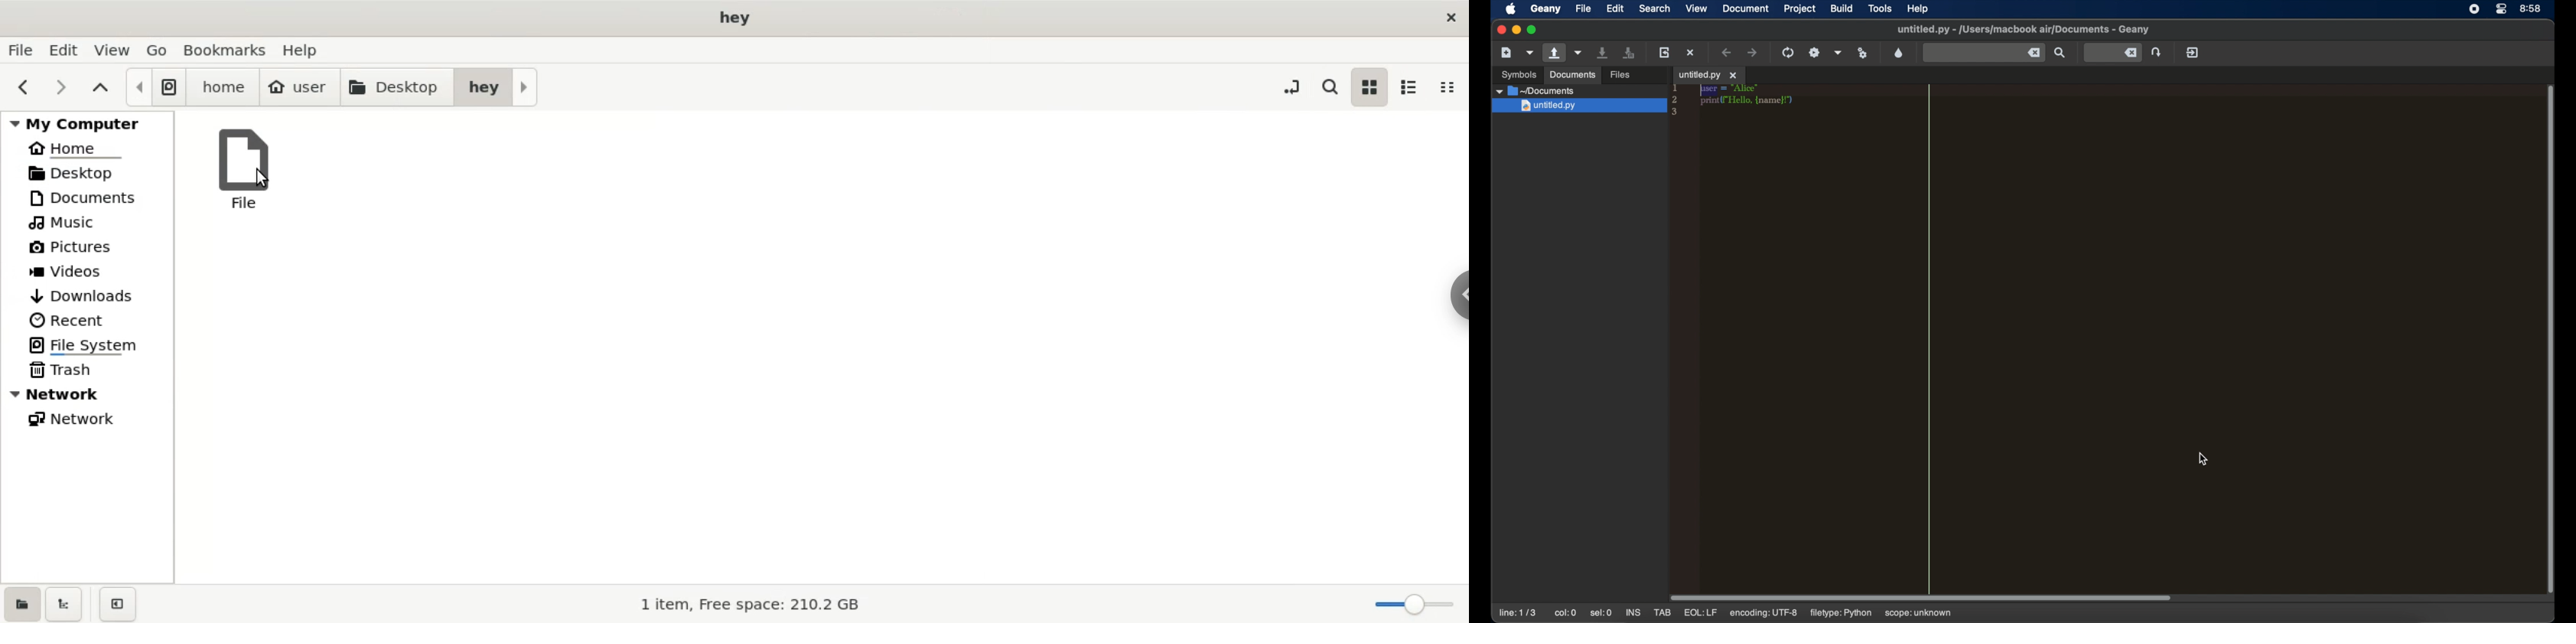 This screenshot has height=644, width=2576. What do you see at coordinates (1918, 613) in the screenshot?
I see `scope: unknown` at bounding box center [1918, 613].